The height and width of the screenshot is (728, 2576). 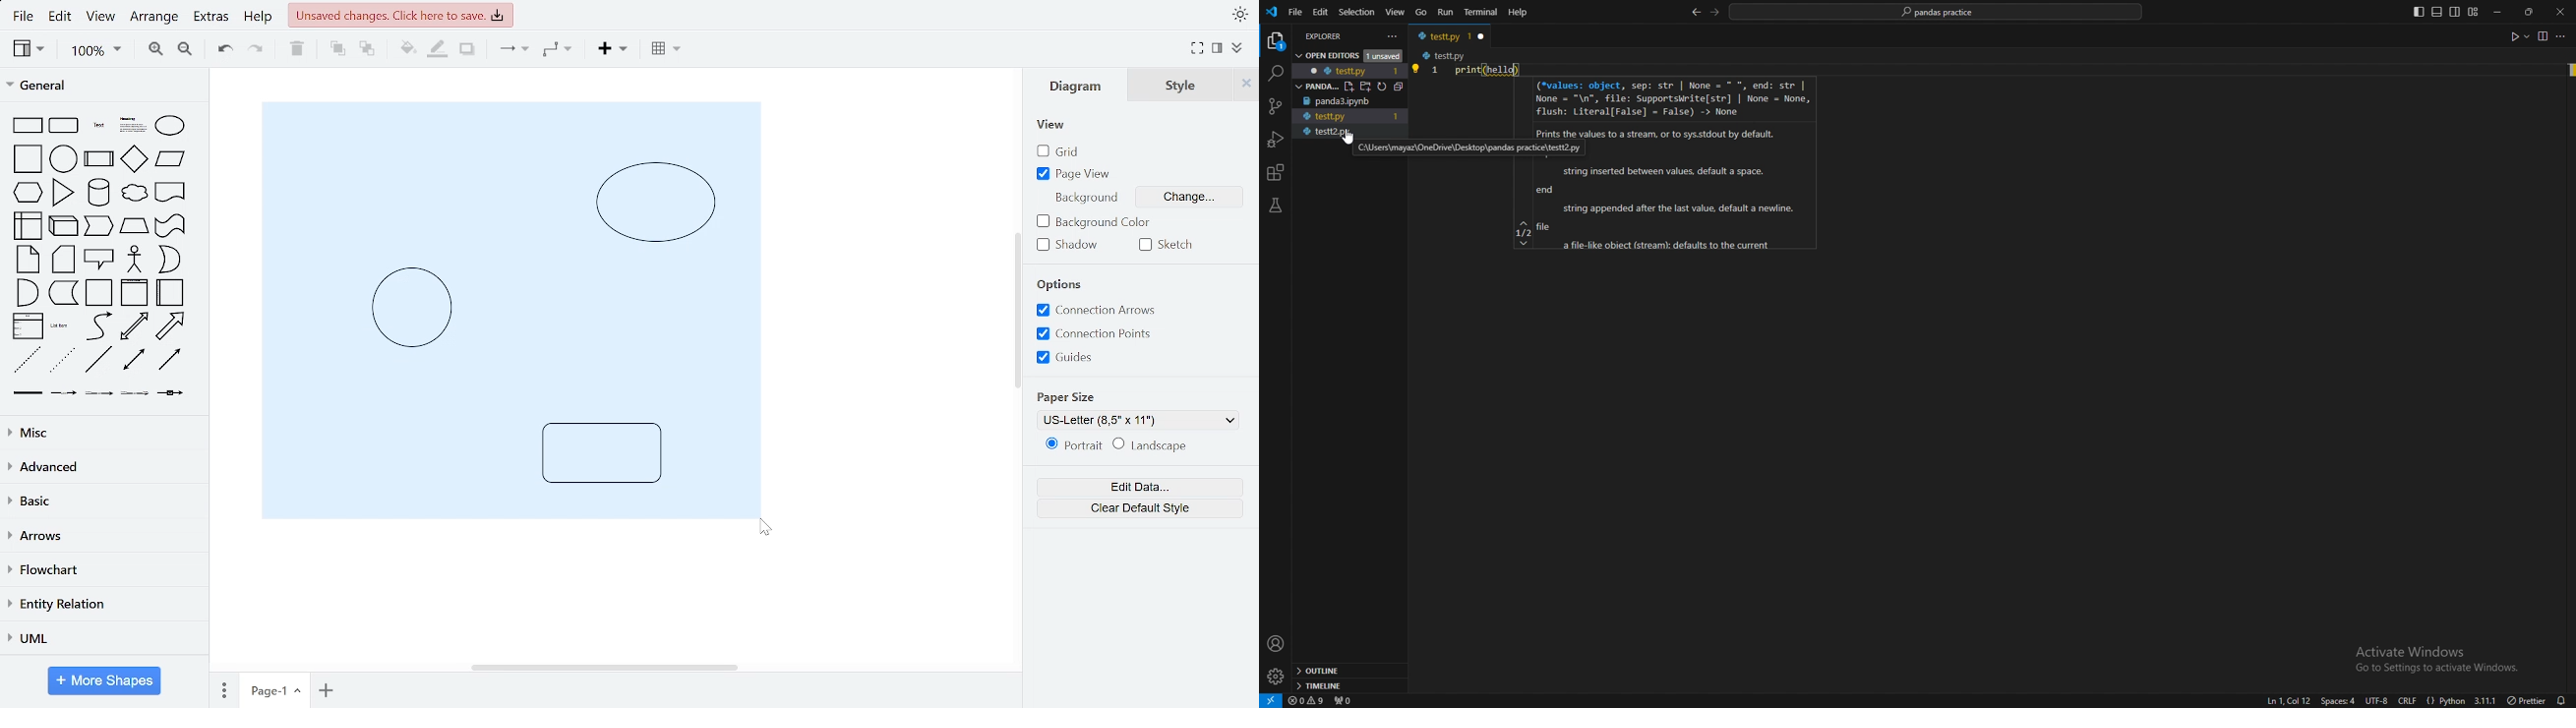 What do you see at coordinates (63, 294) in the screenshot?
I see `step` at bounding box center [63, 294].